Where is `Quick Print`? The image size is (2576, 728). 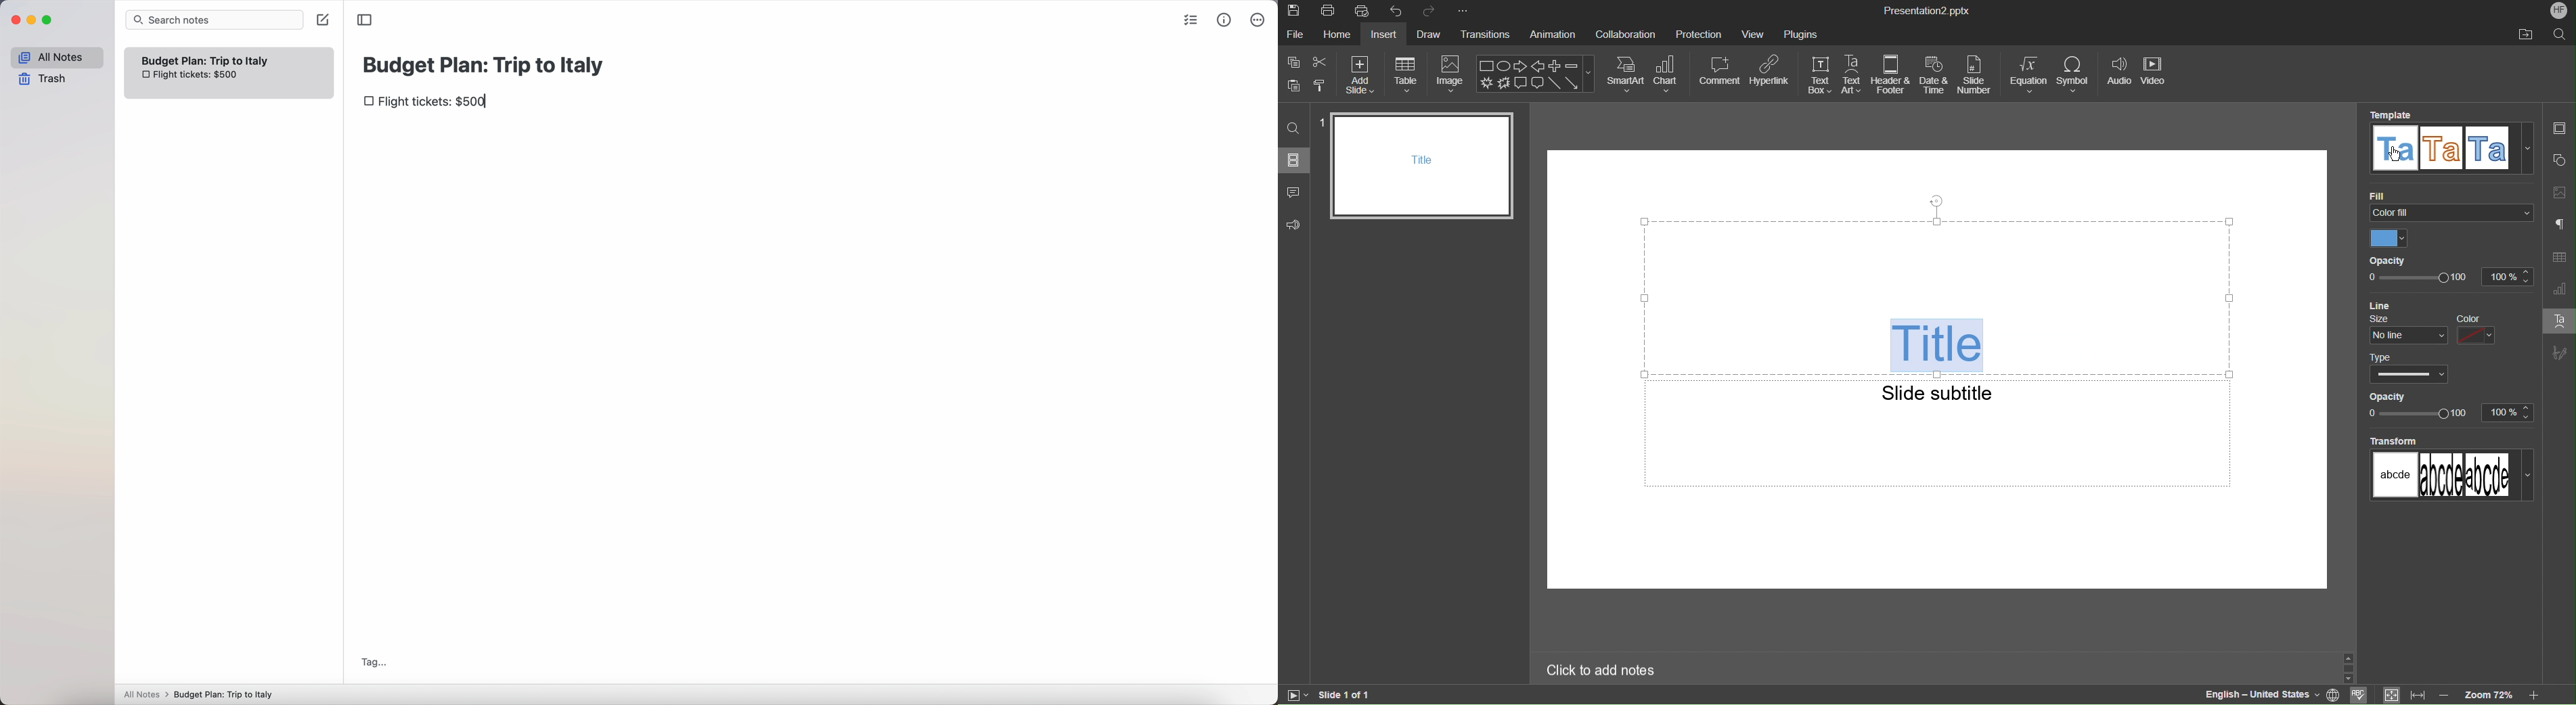 Quick Print is located at coordinates (1362, 11).